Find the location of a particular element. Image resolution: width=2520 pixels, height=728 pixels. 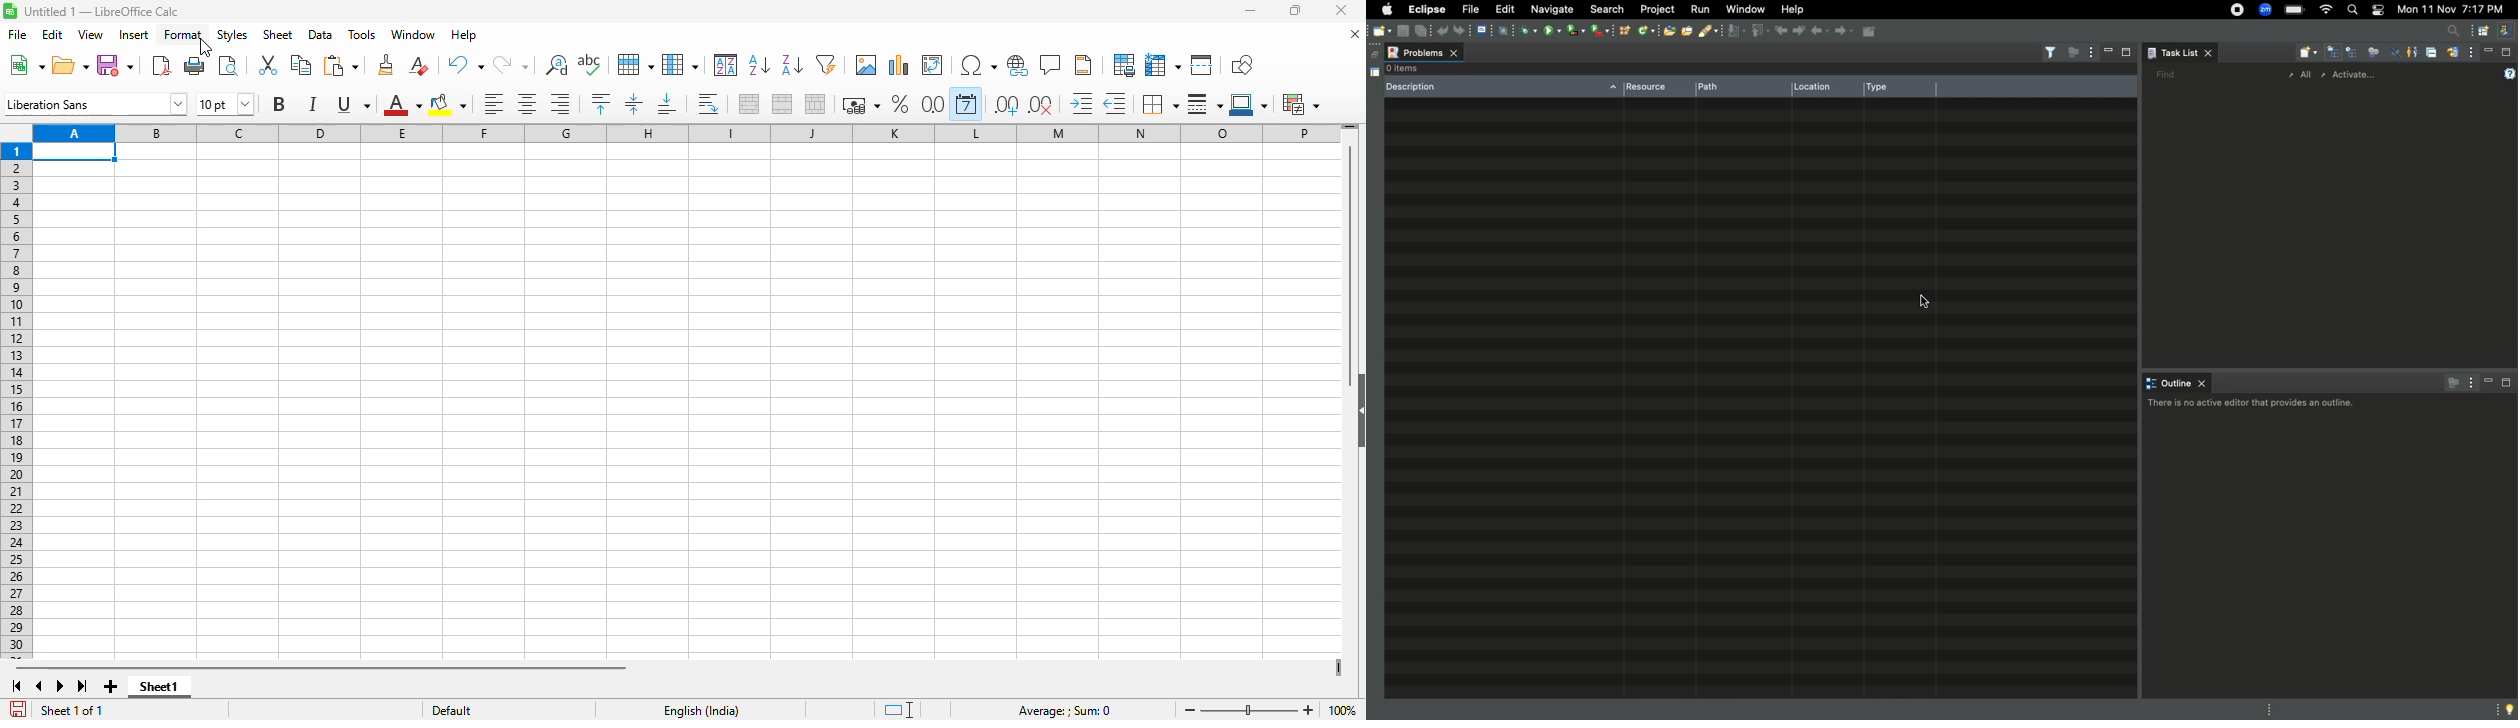

cut is located at coordinates (268, 64).